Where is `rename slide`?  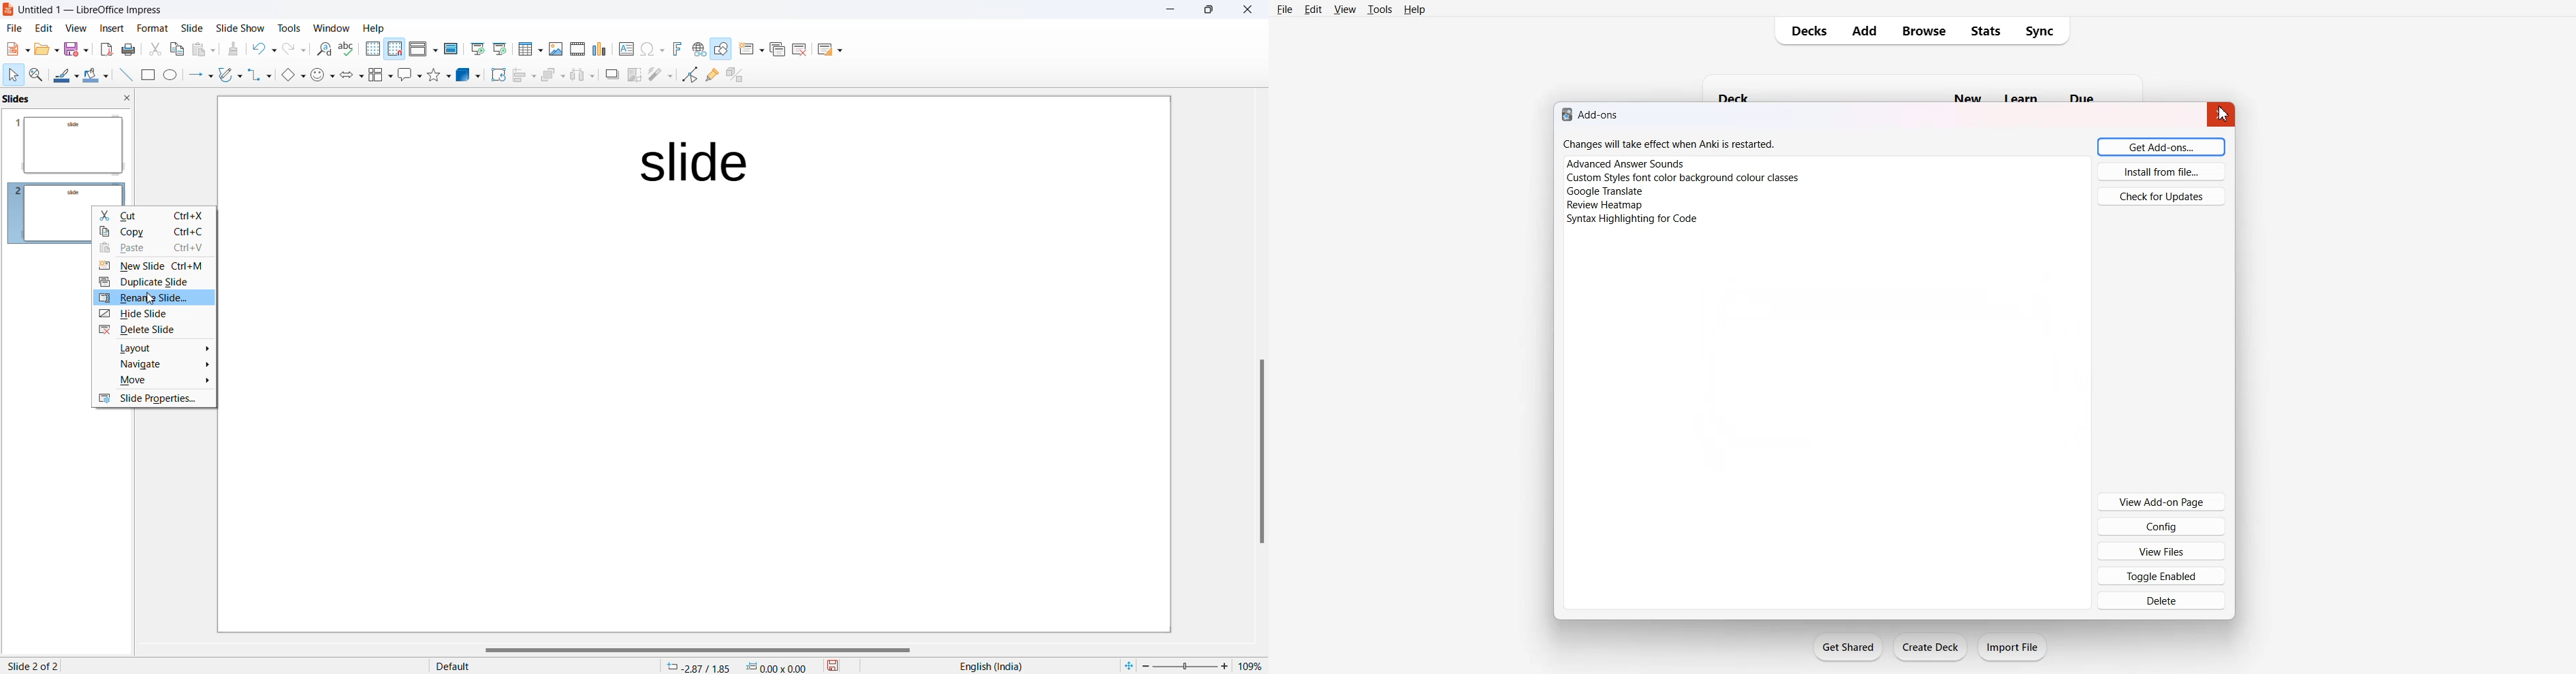
rename slide is located at coordinates (151, 298).